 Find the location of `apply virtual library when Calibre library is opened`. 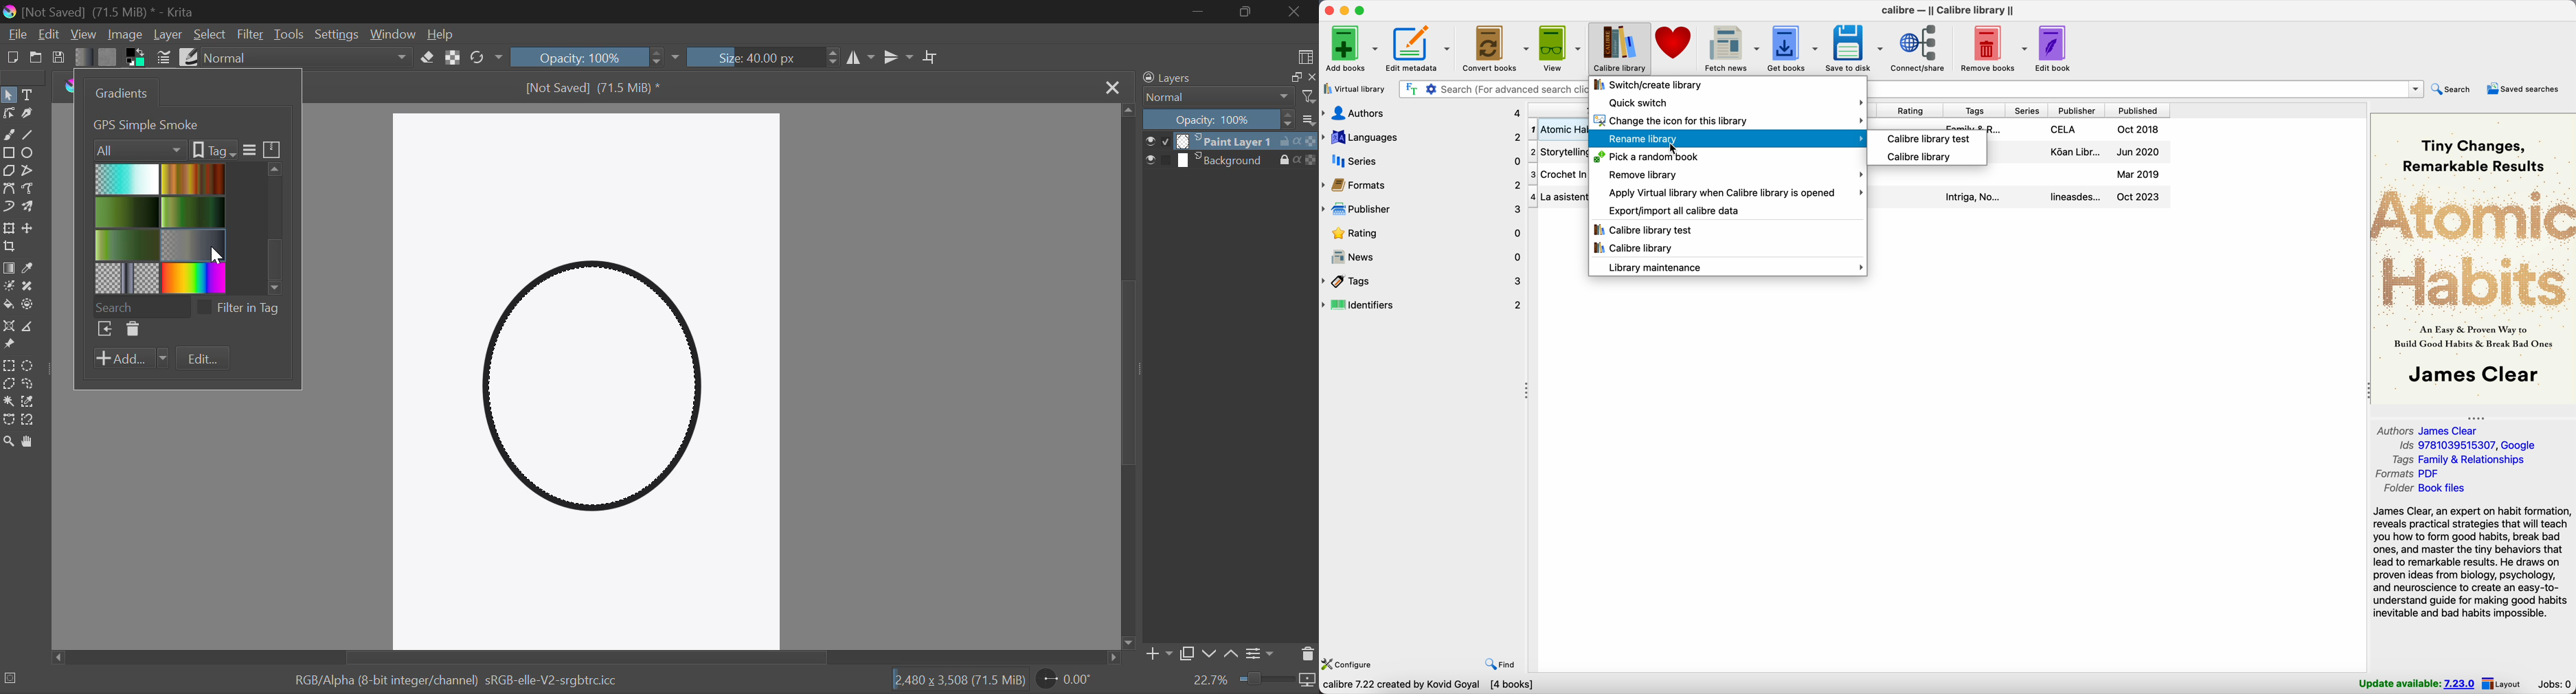

apply virtual library when Calibre library is opened is located at coordinates (1734, 193).